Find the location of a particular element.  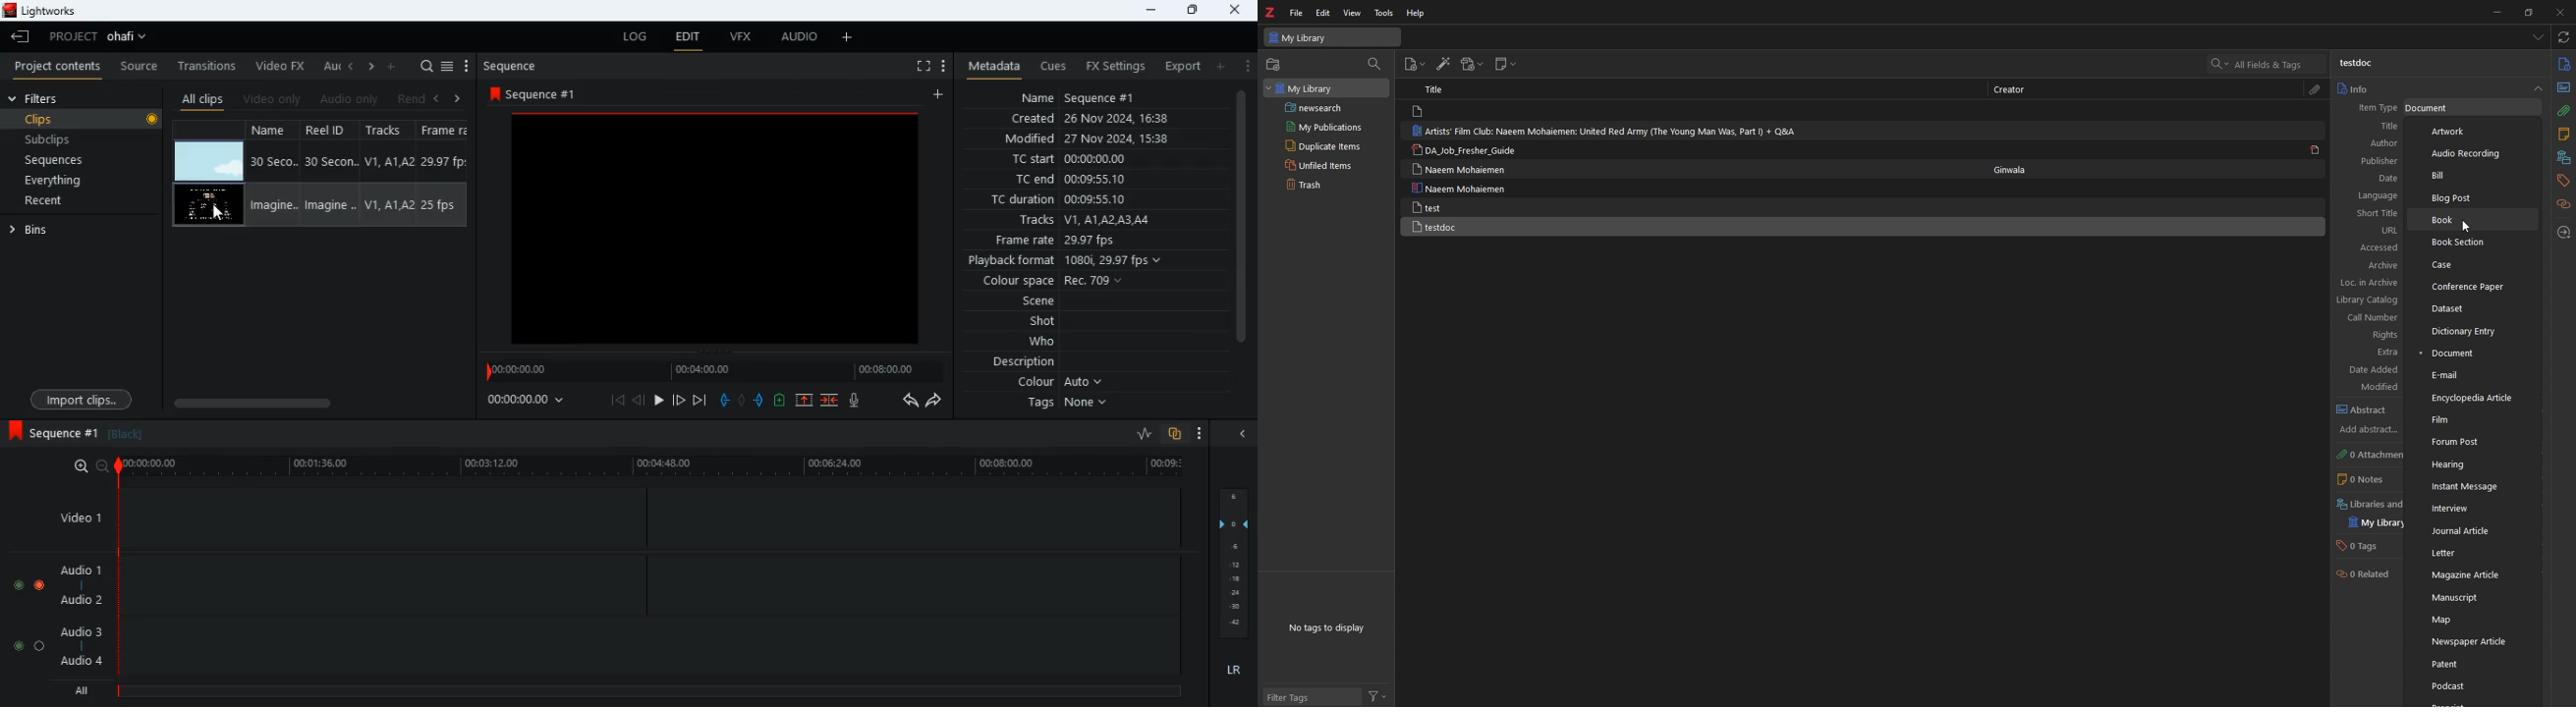

zoom is located at coordinates (84, 465).